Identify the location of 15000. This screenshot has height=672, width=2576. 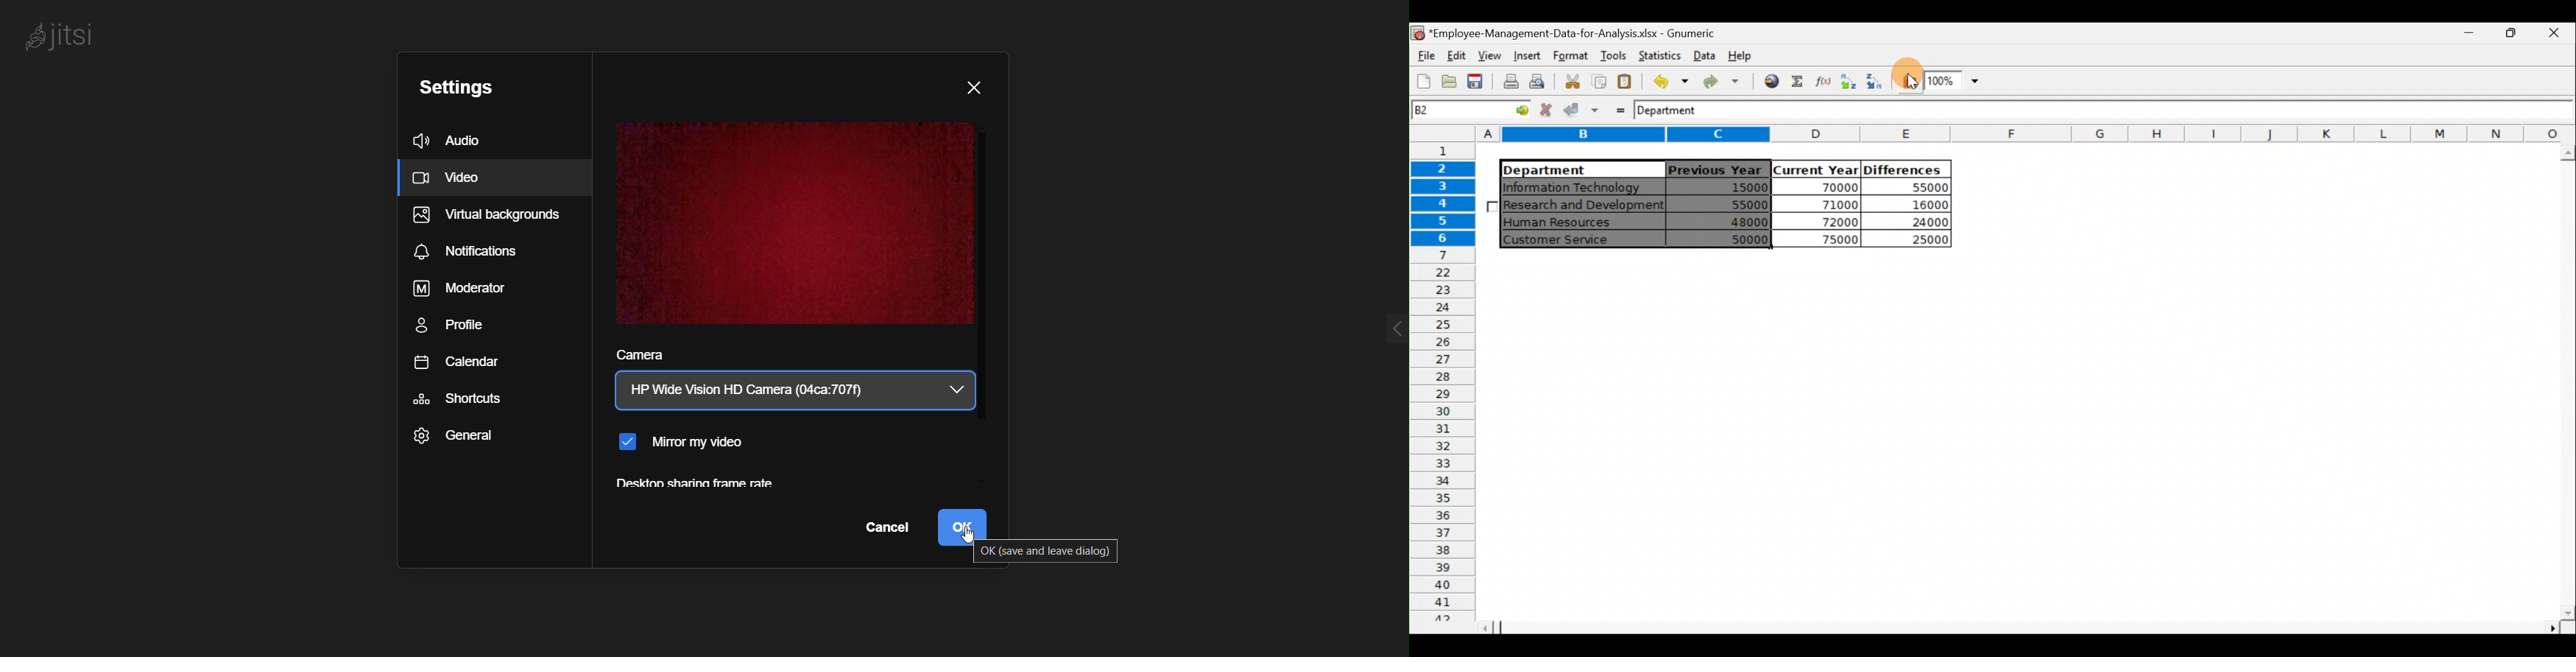
(1728, 189).